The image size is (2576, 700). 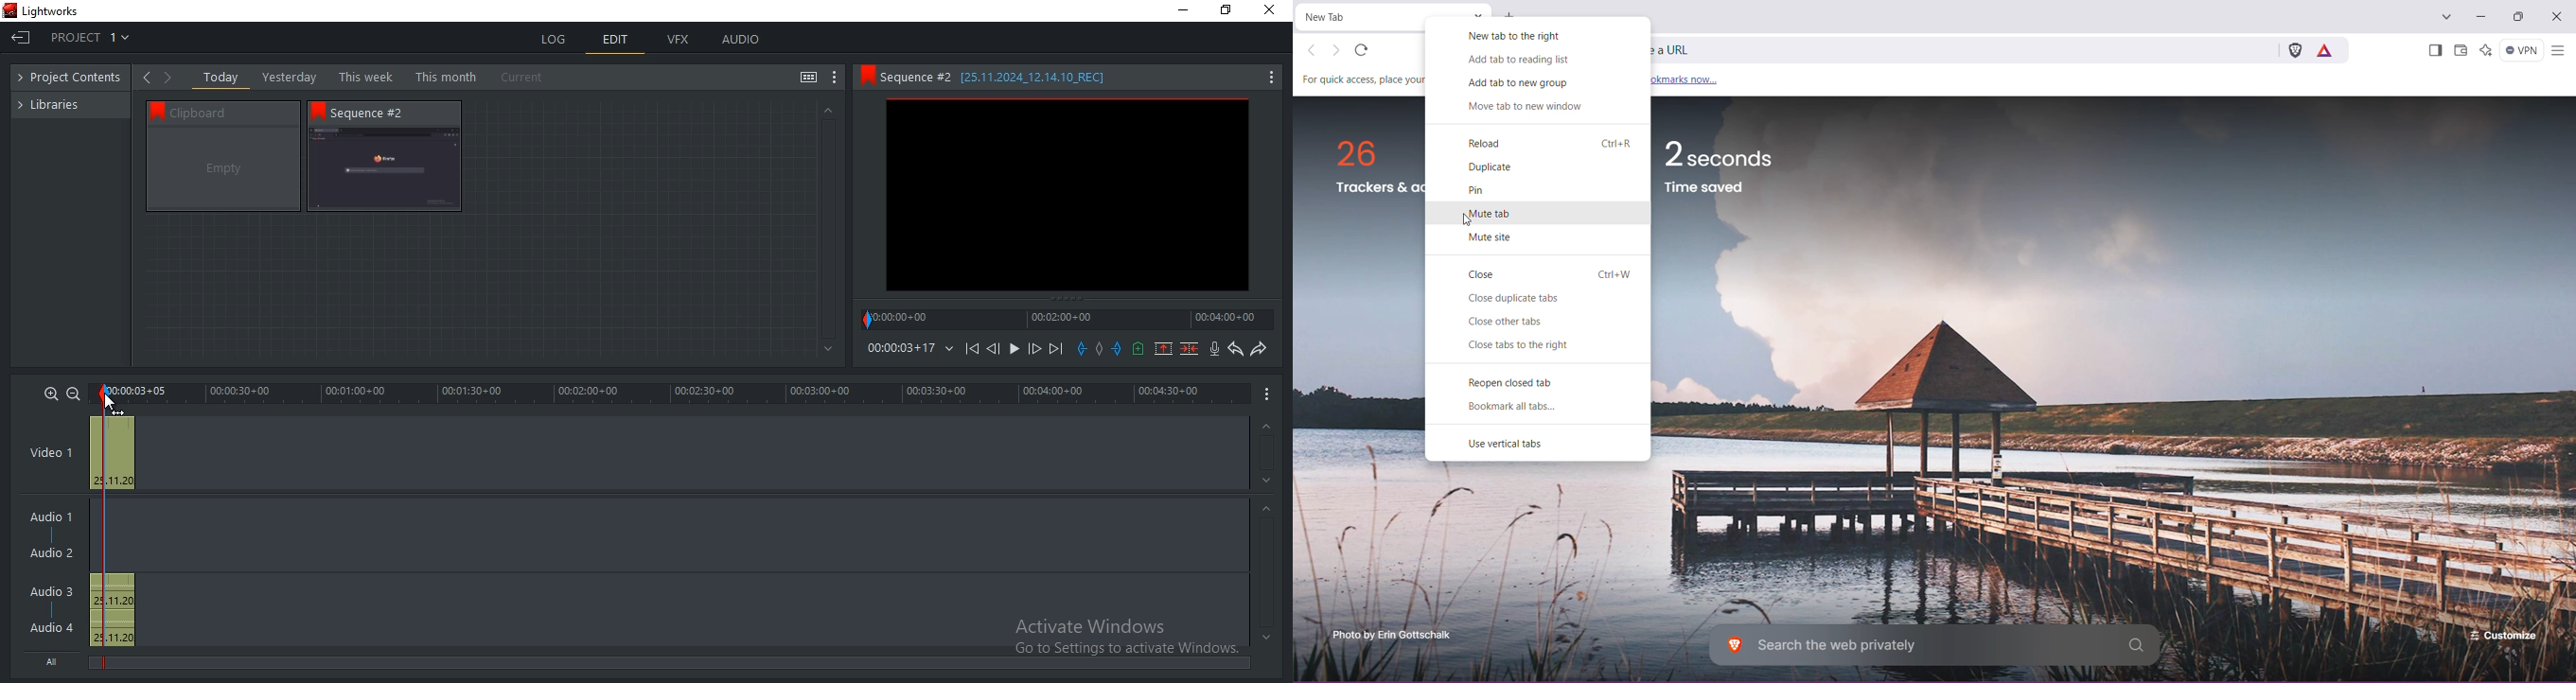 I want to click on Greyed out down arrow, so click(x=1269, y=483).